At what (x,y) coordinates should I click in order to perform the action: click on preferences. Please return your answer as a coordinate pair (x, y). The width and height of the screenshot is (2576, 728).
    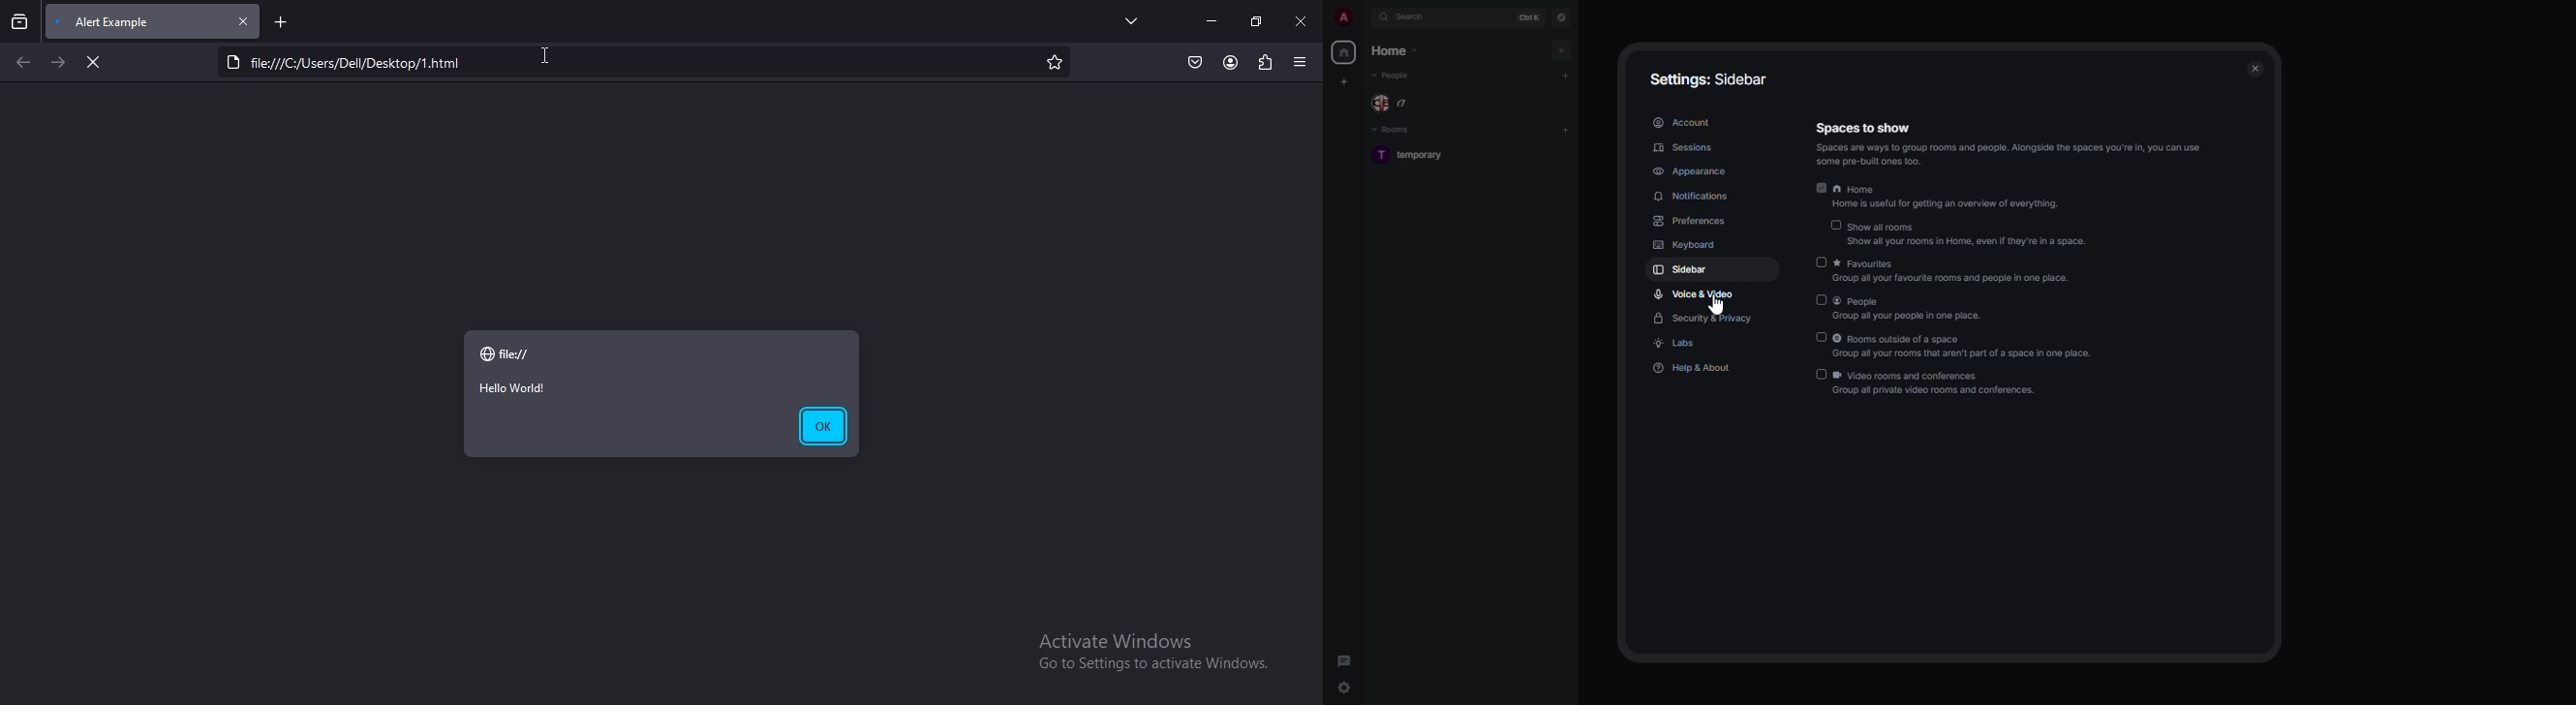
    Looking at the image, I should click on (1689, 220).